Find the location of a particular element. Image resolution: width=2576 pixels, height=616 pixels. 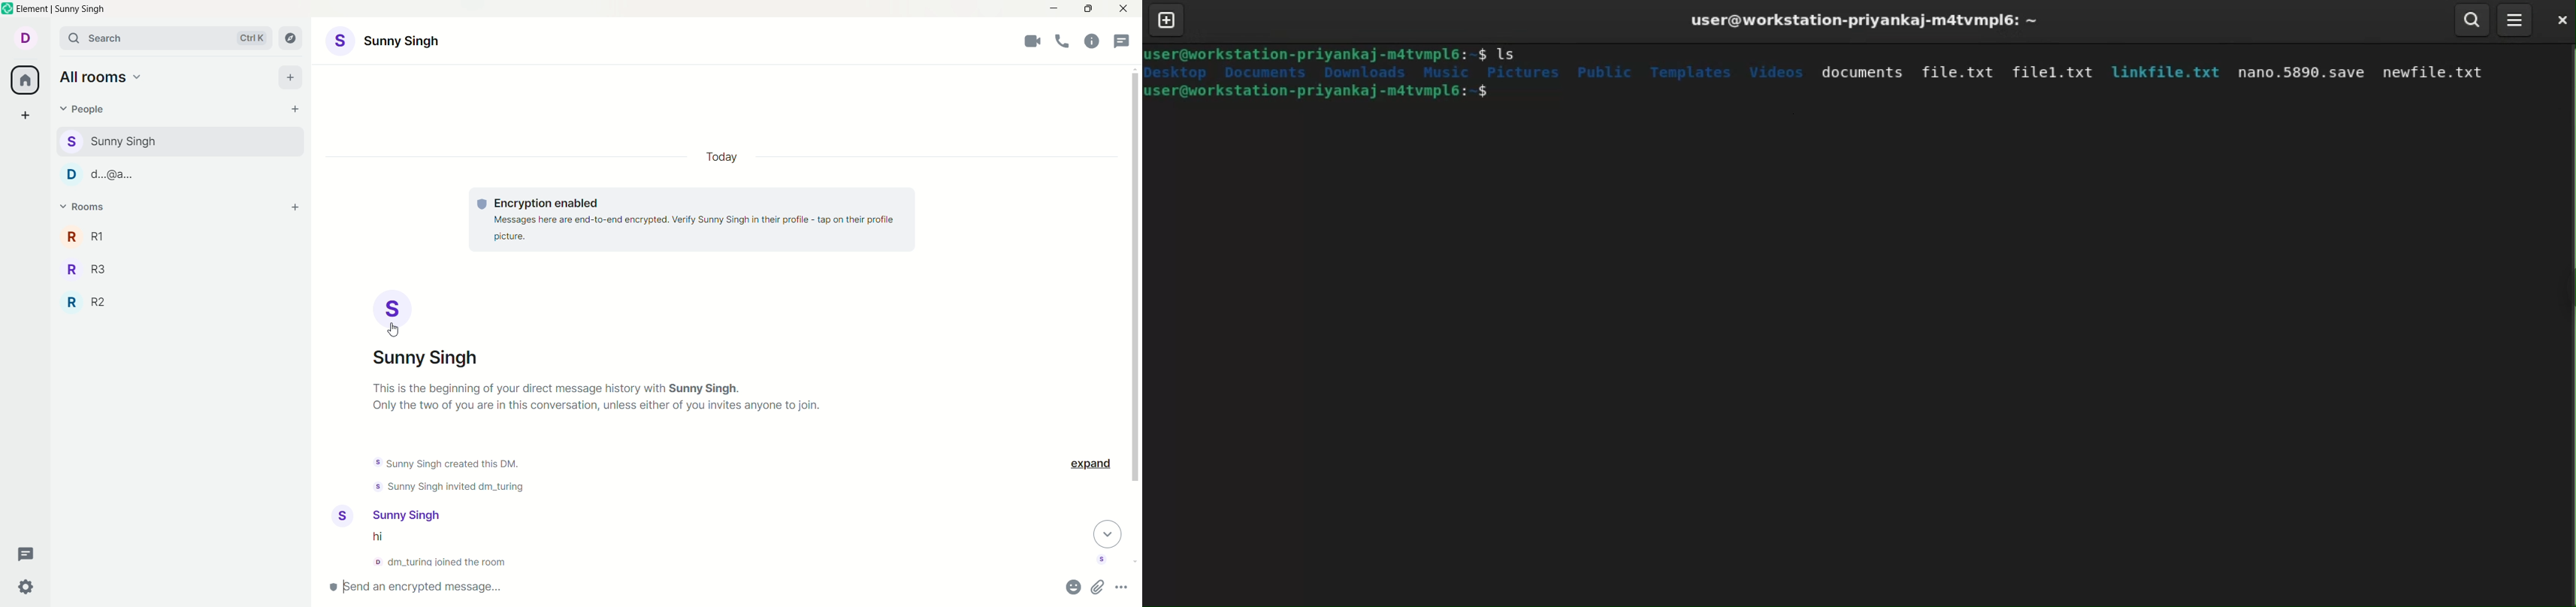

Attach document is located at coordinates (1099, 587).